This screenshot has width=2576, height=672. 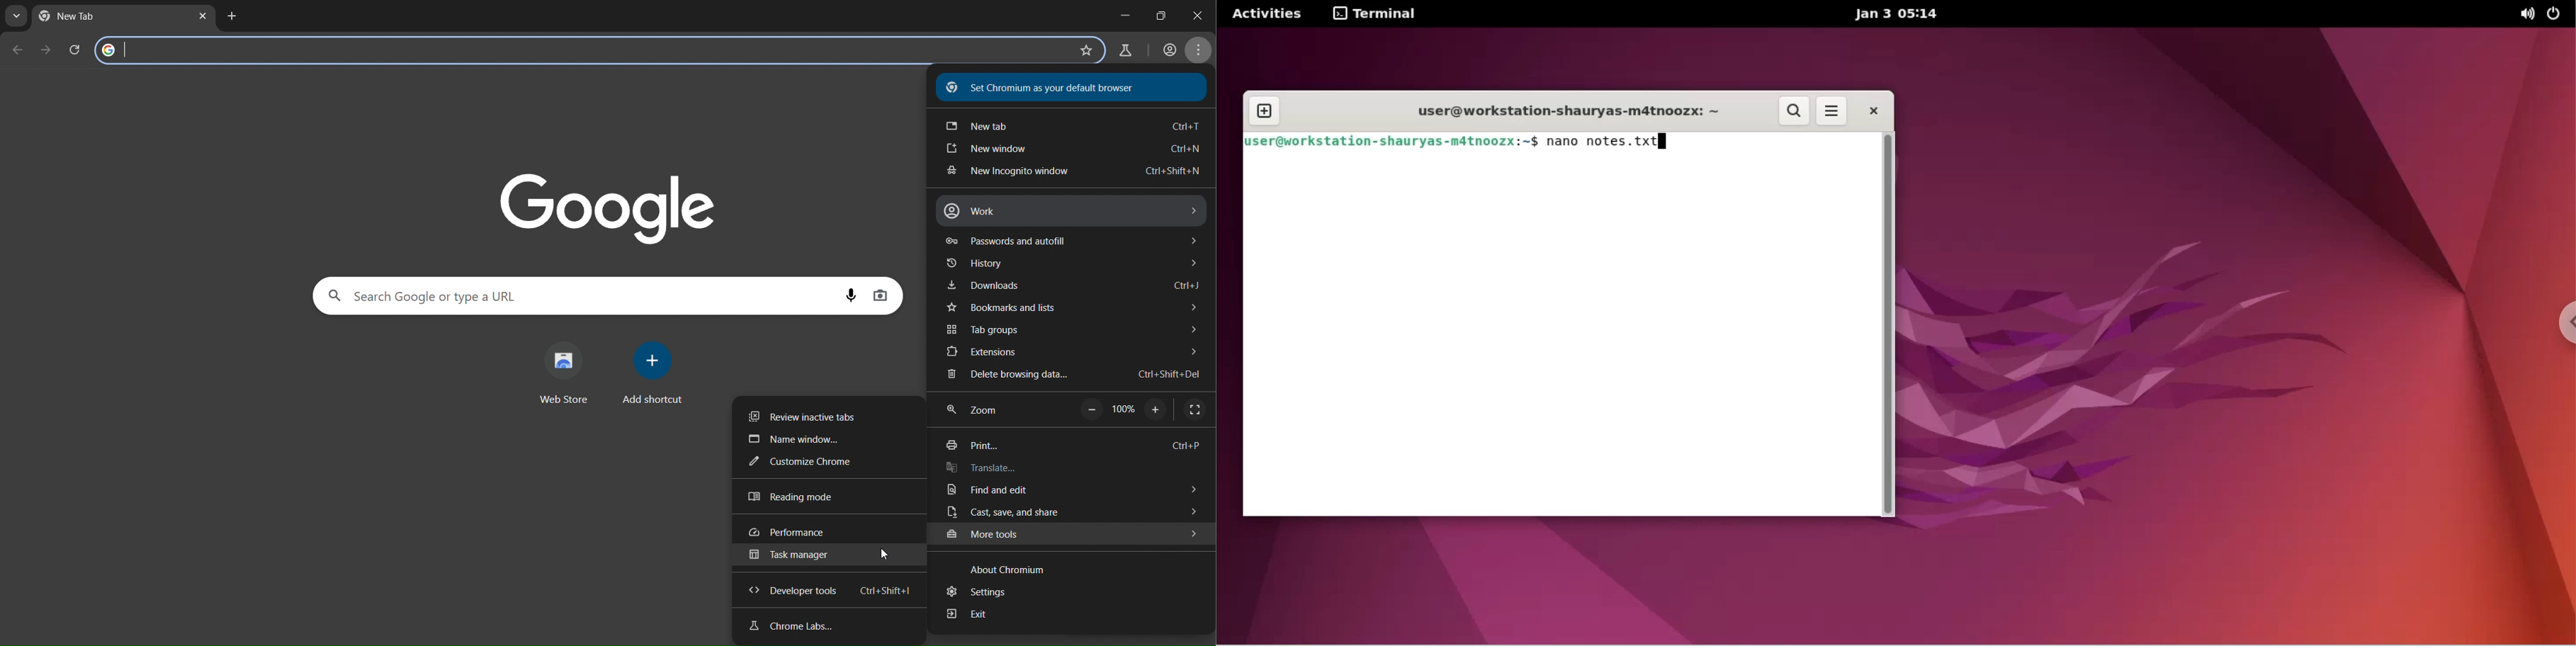 What do you see at coordinates (1072, 492) in the screenshot?
I see `find and edit` at bounding box center [1072, 492].